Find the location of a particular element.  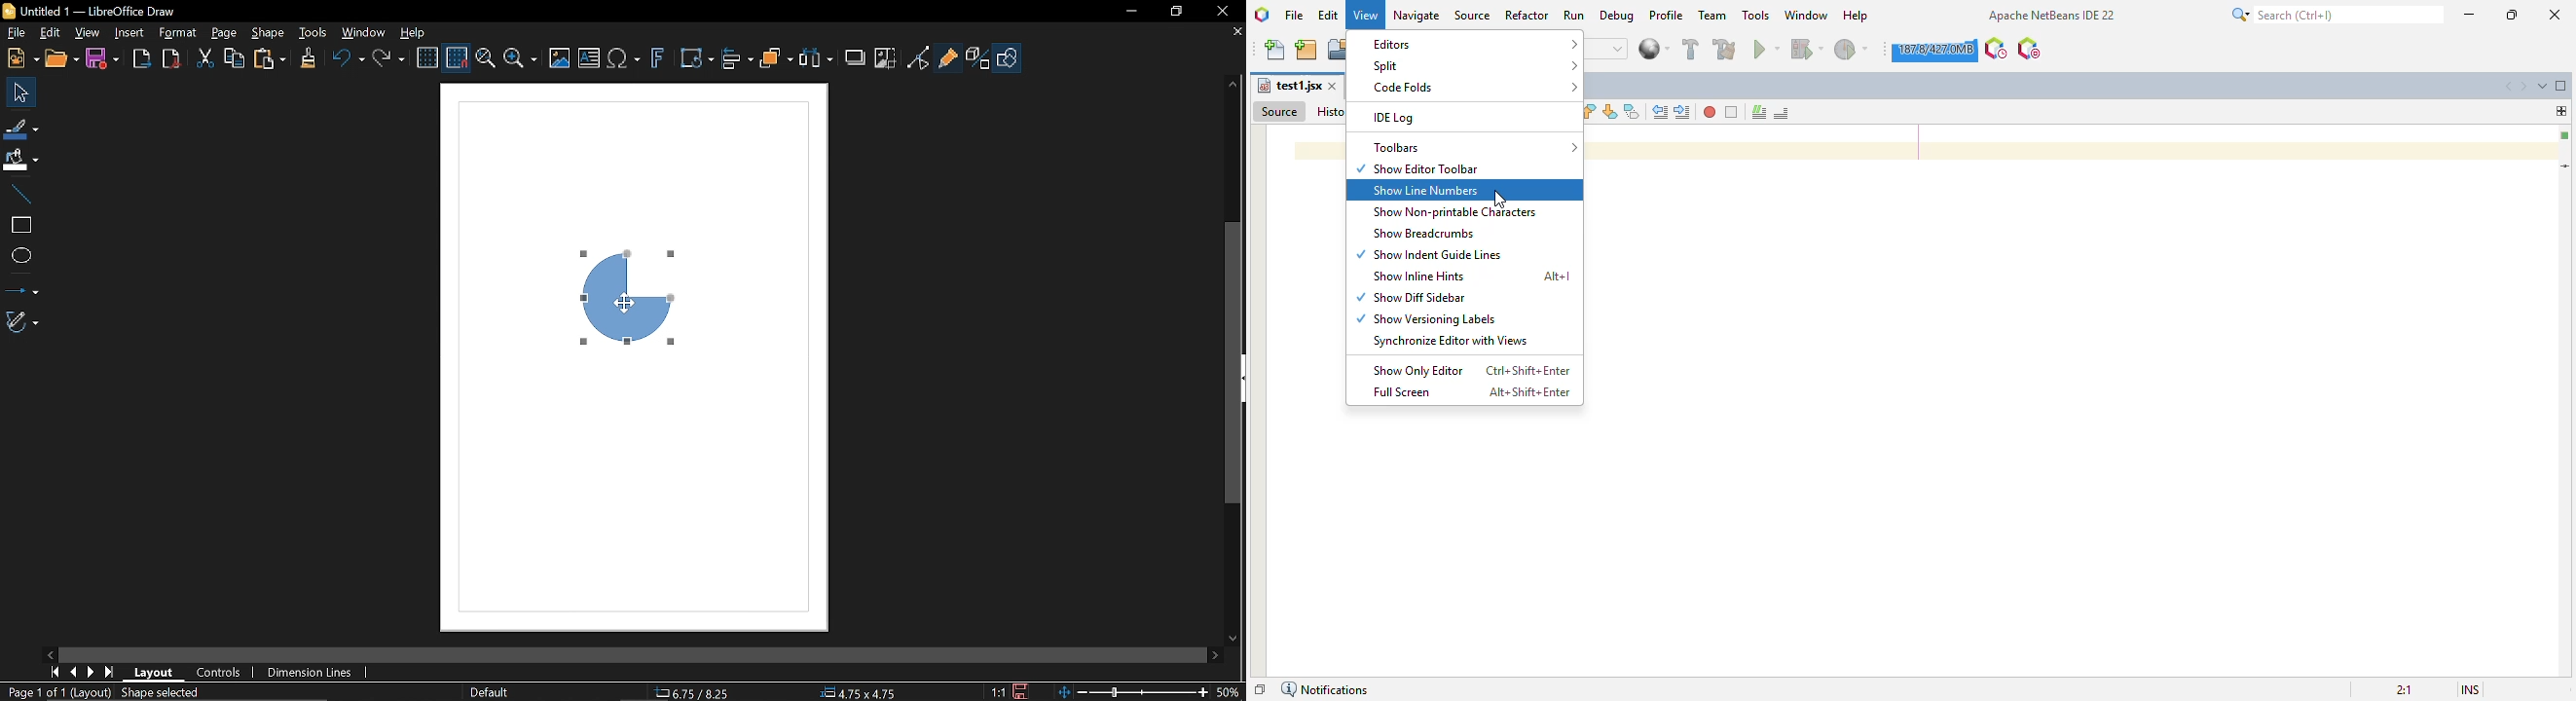

Move left is located at coordinates (50, 652).